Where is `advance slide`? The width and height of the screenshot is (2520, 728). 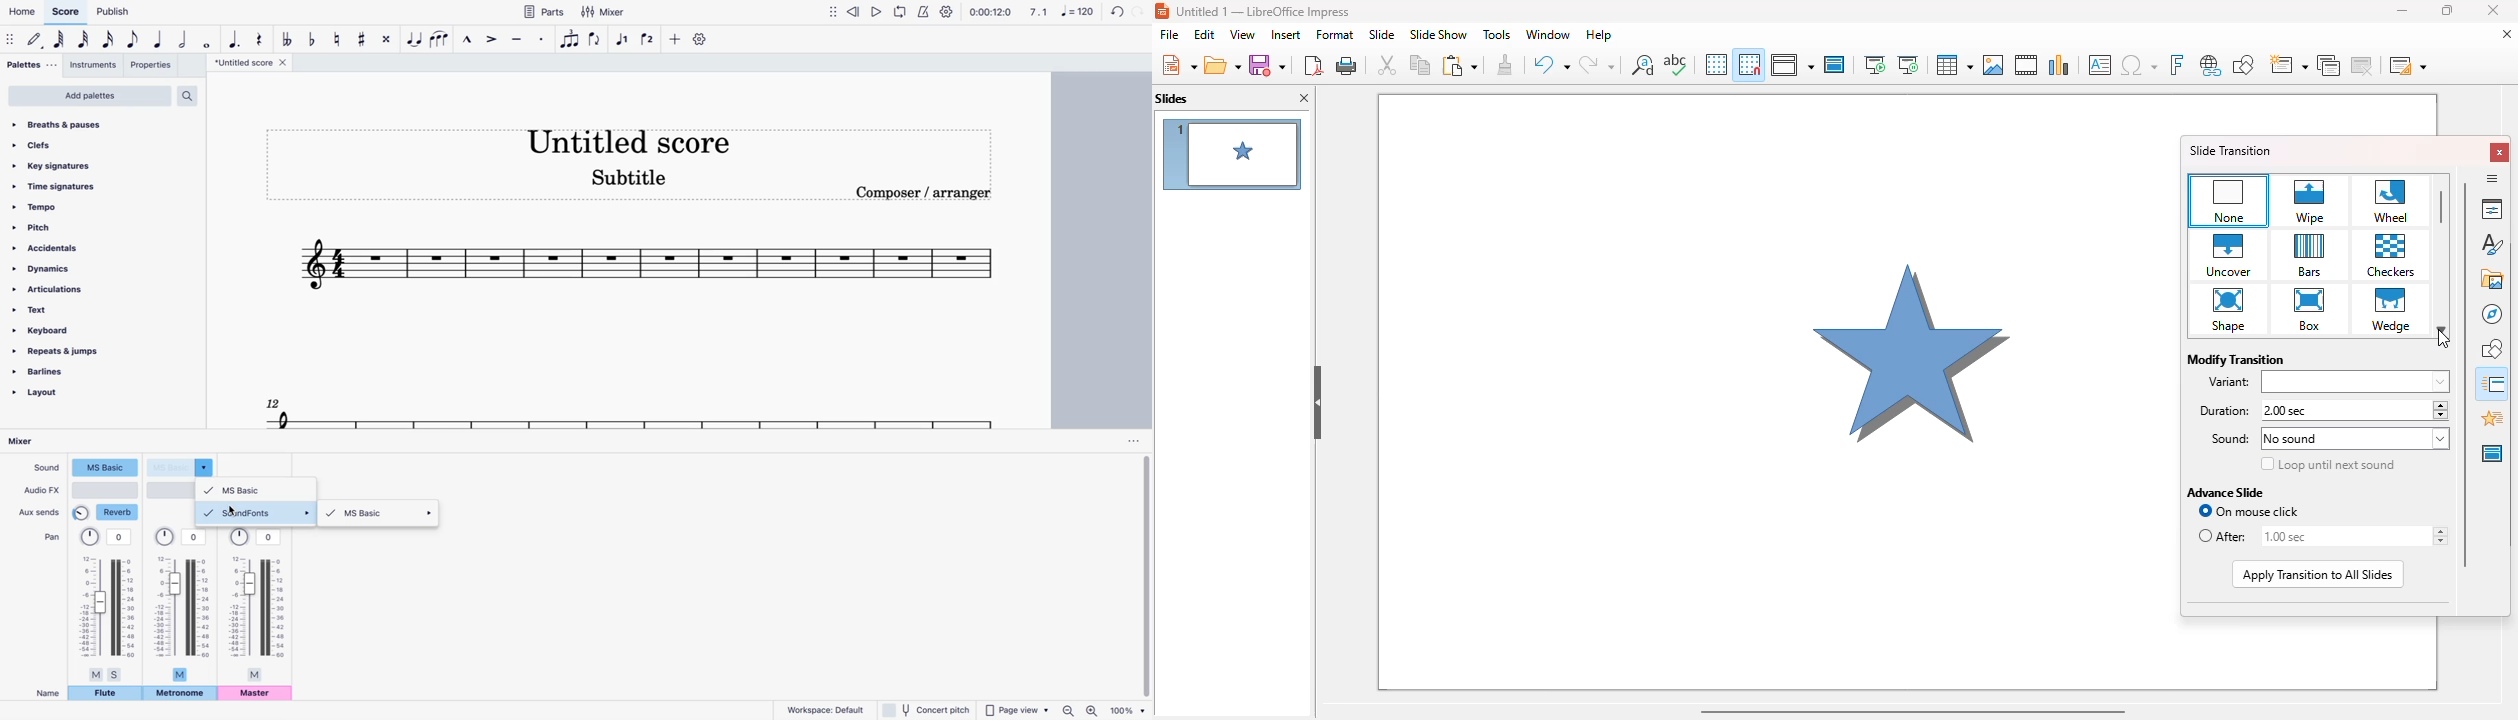 advance slide is located at coordinates (2226, 492).